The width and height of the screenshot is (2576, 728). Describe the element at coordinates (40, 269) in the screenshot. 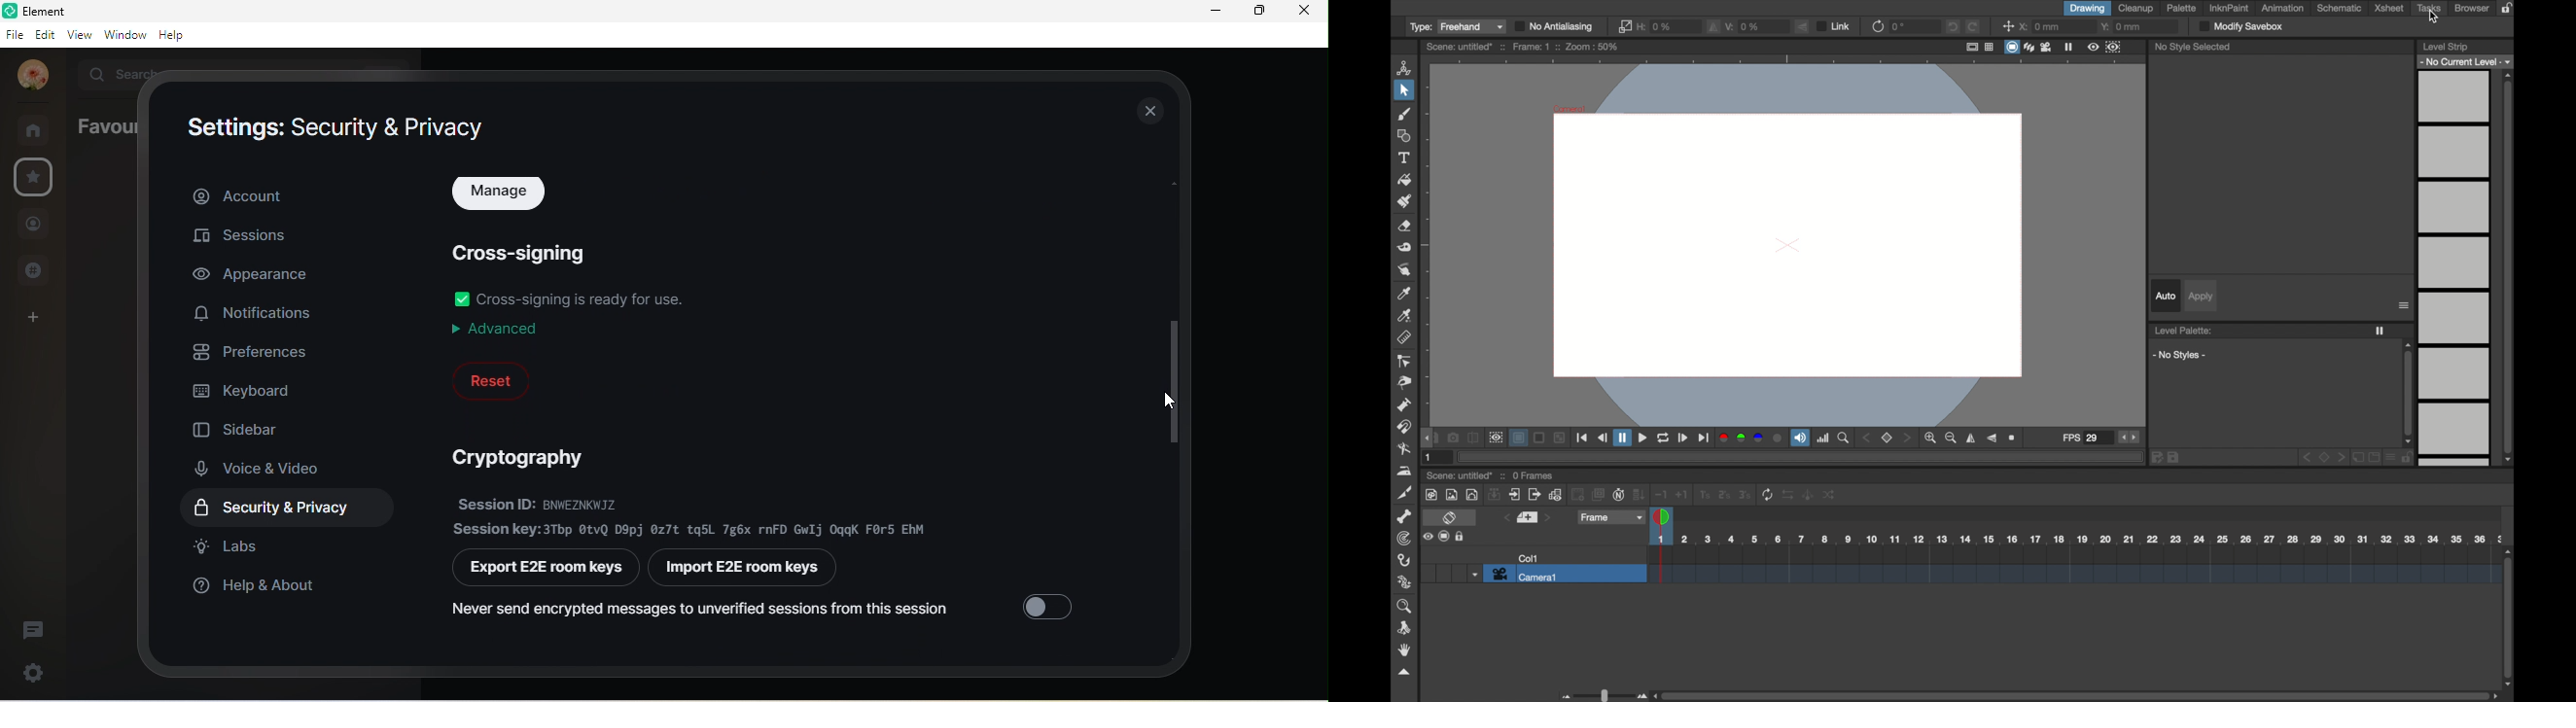

I see `public room` at that location.